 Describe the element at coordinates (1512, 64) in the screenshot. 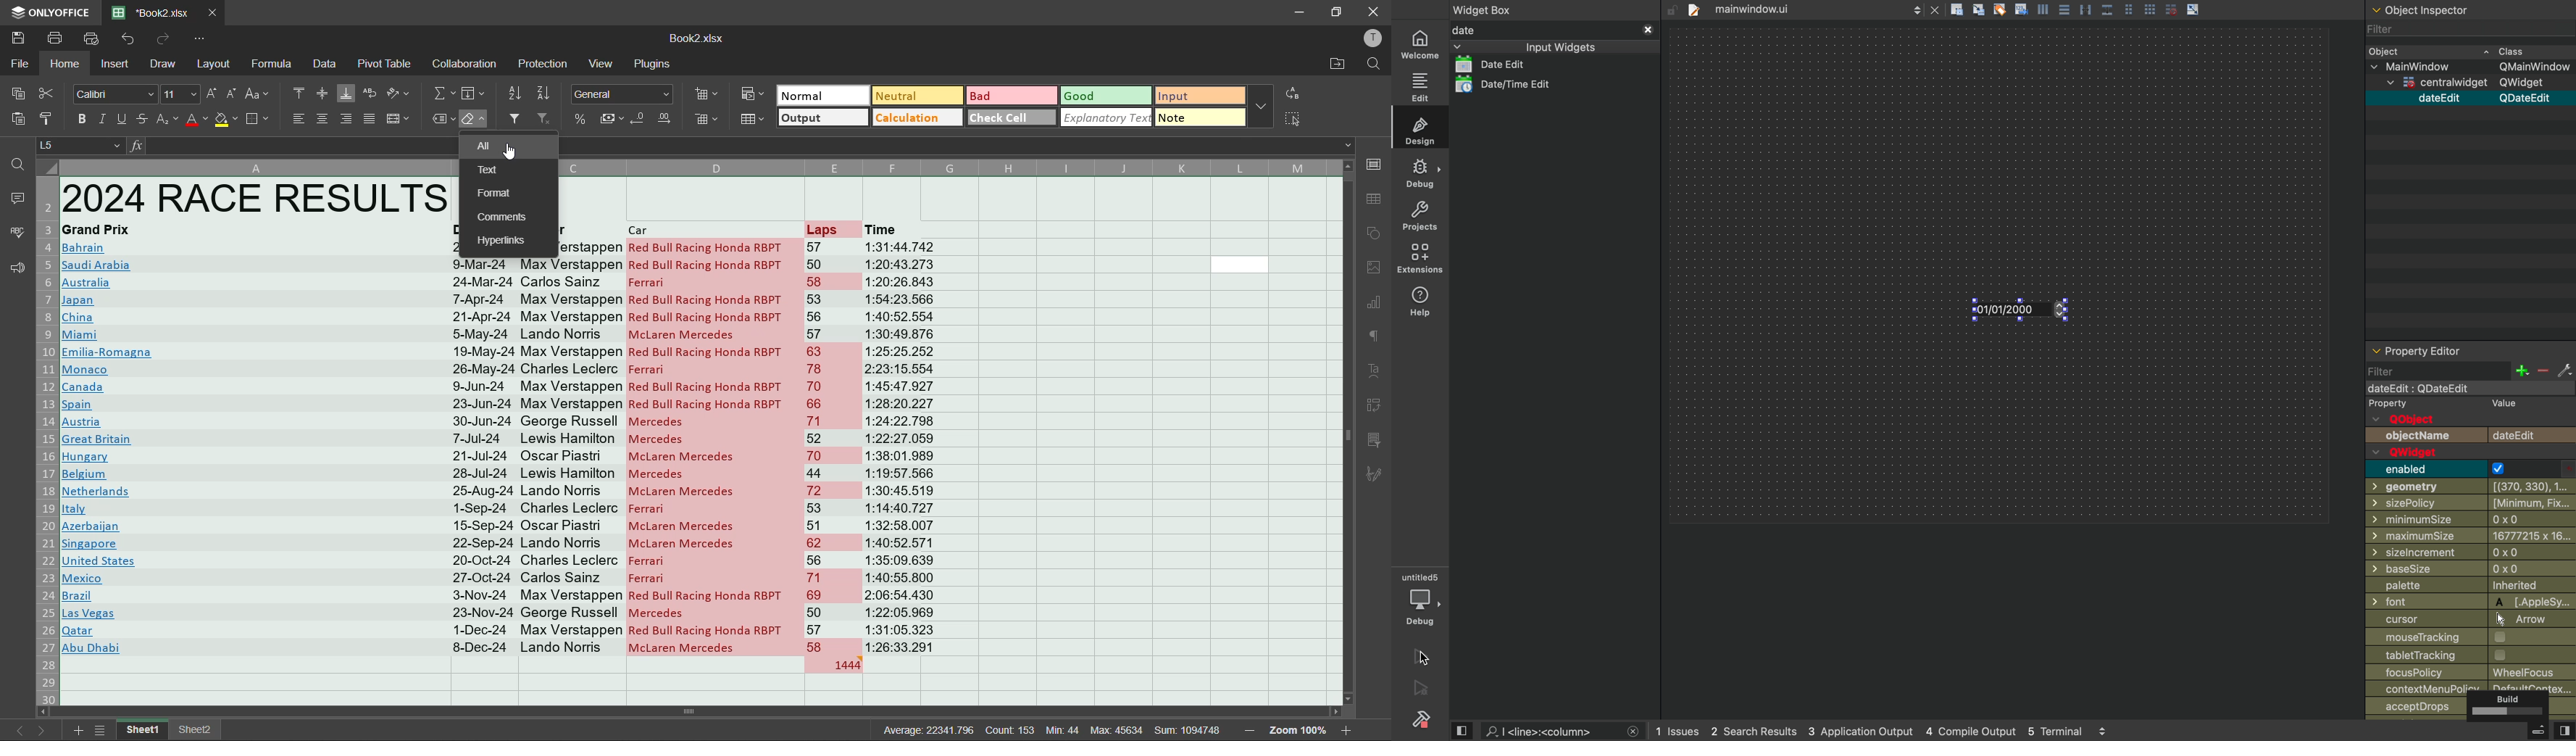

I see `date list` at that location.